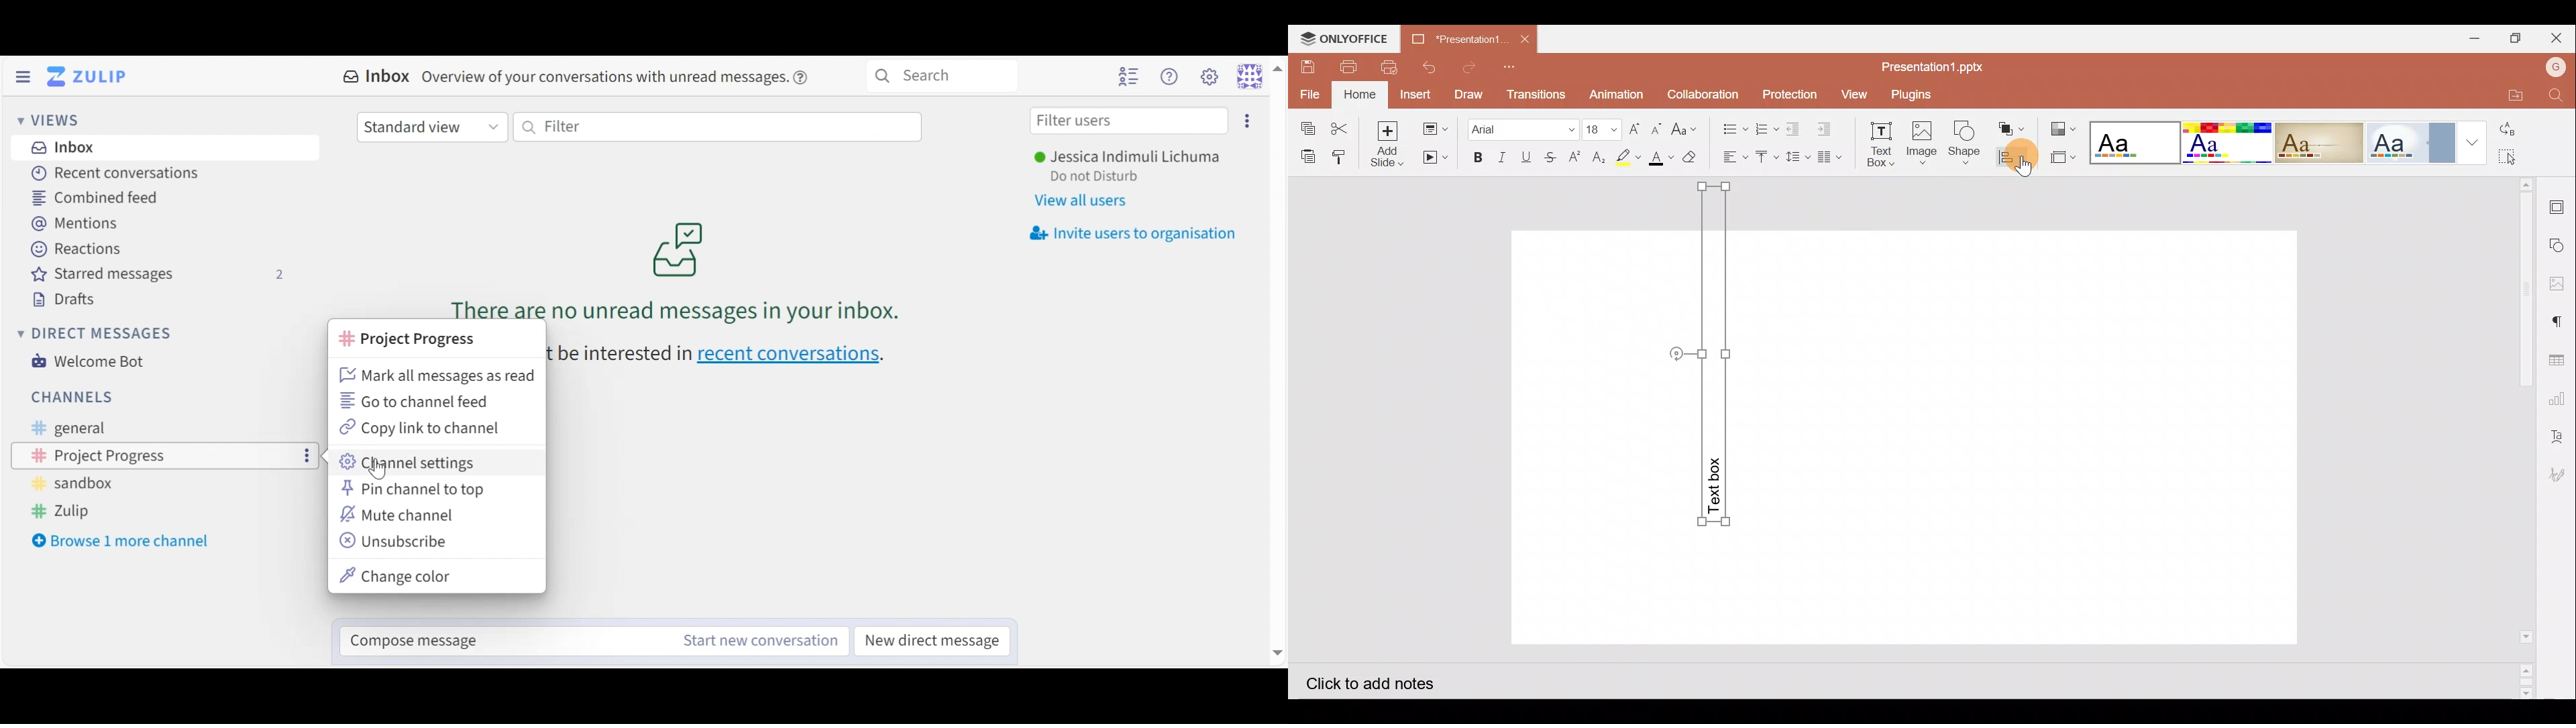  I want to click on Bold, so click(1472, 158).